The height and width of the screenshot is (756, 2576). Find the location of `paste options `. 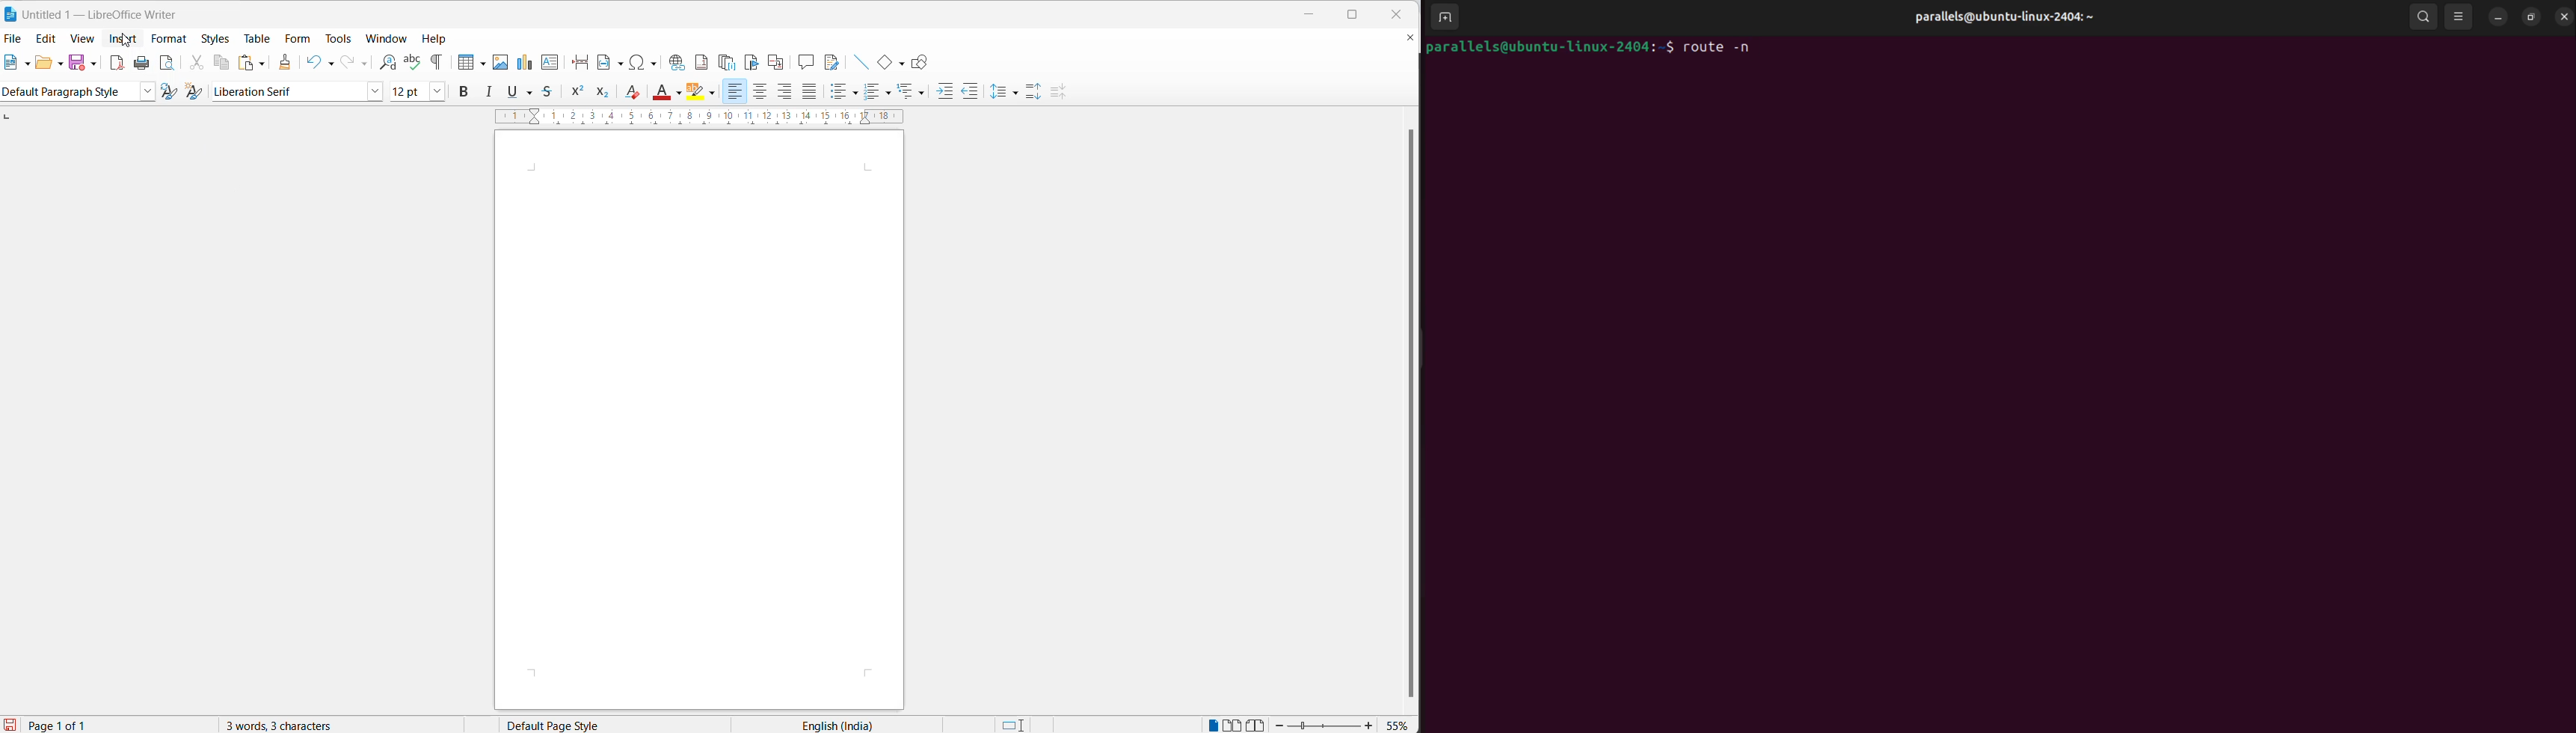

paste options  is located at coordinates (262, 64).